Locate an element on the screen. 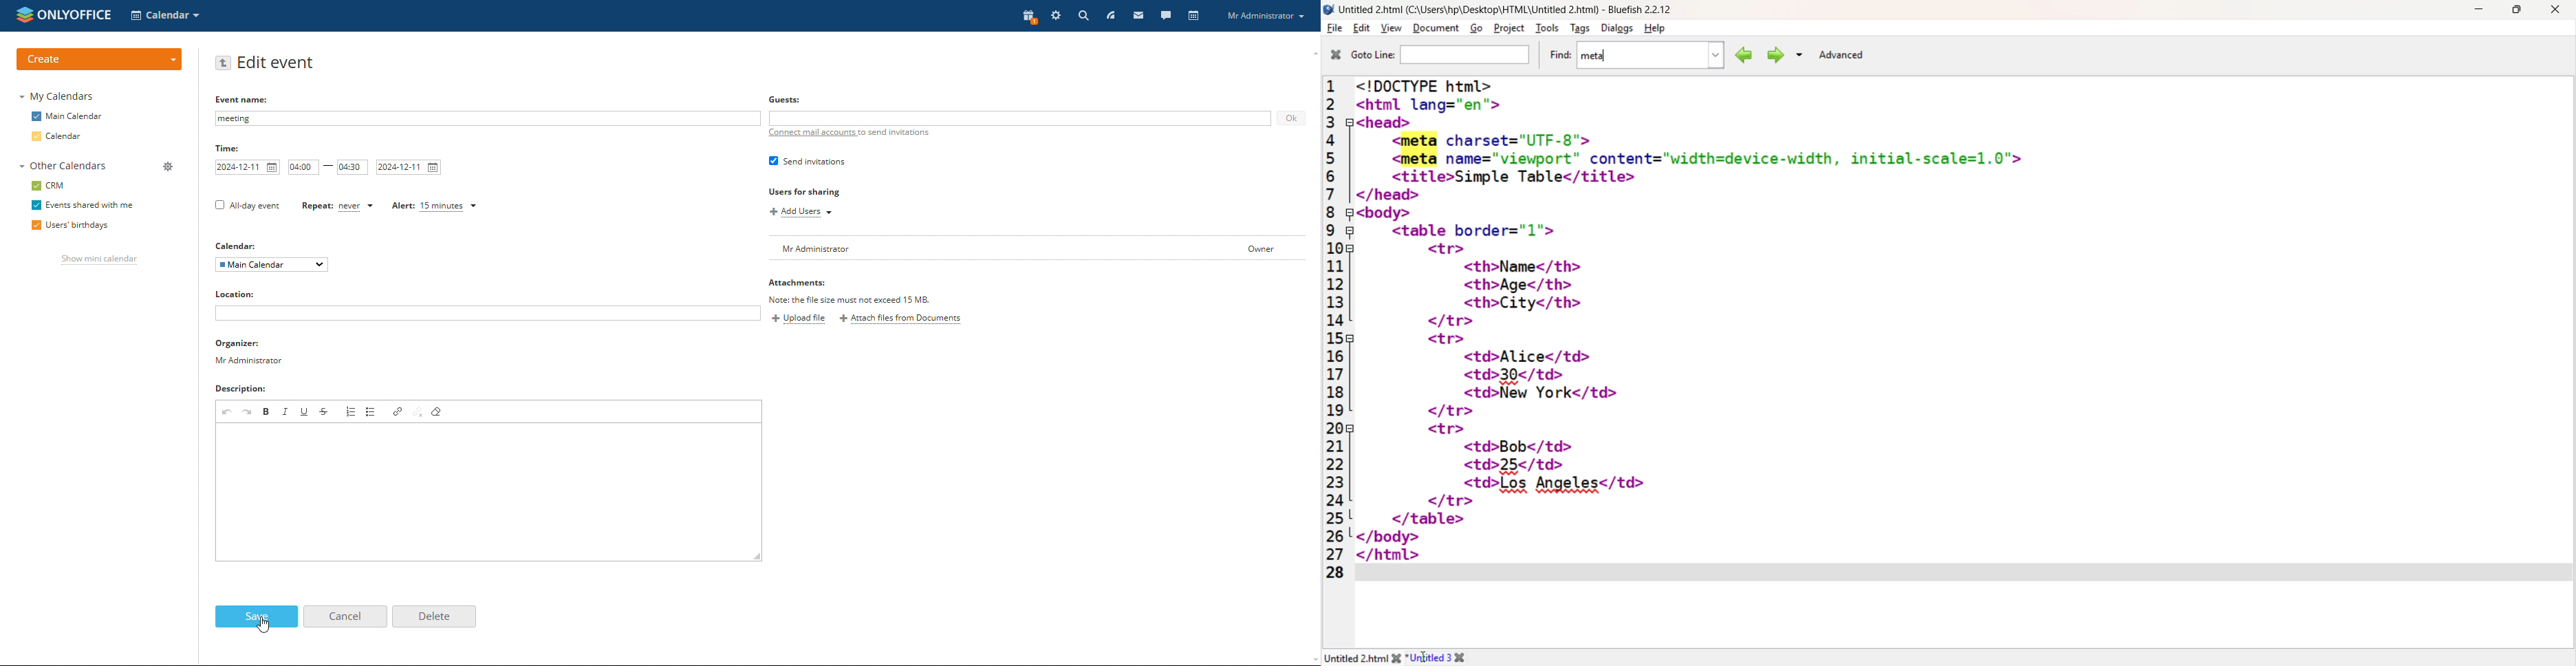 This screenshot has width=2576, height=672. Close is located at coordinates (2555, 10).